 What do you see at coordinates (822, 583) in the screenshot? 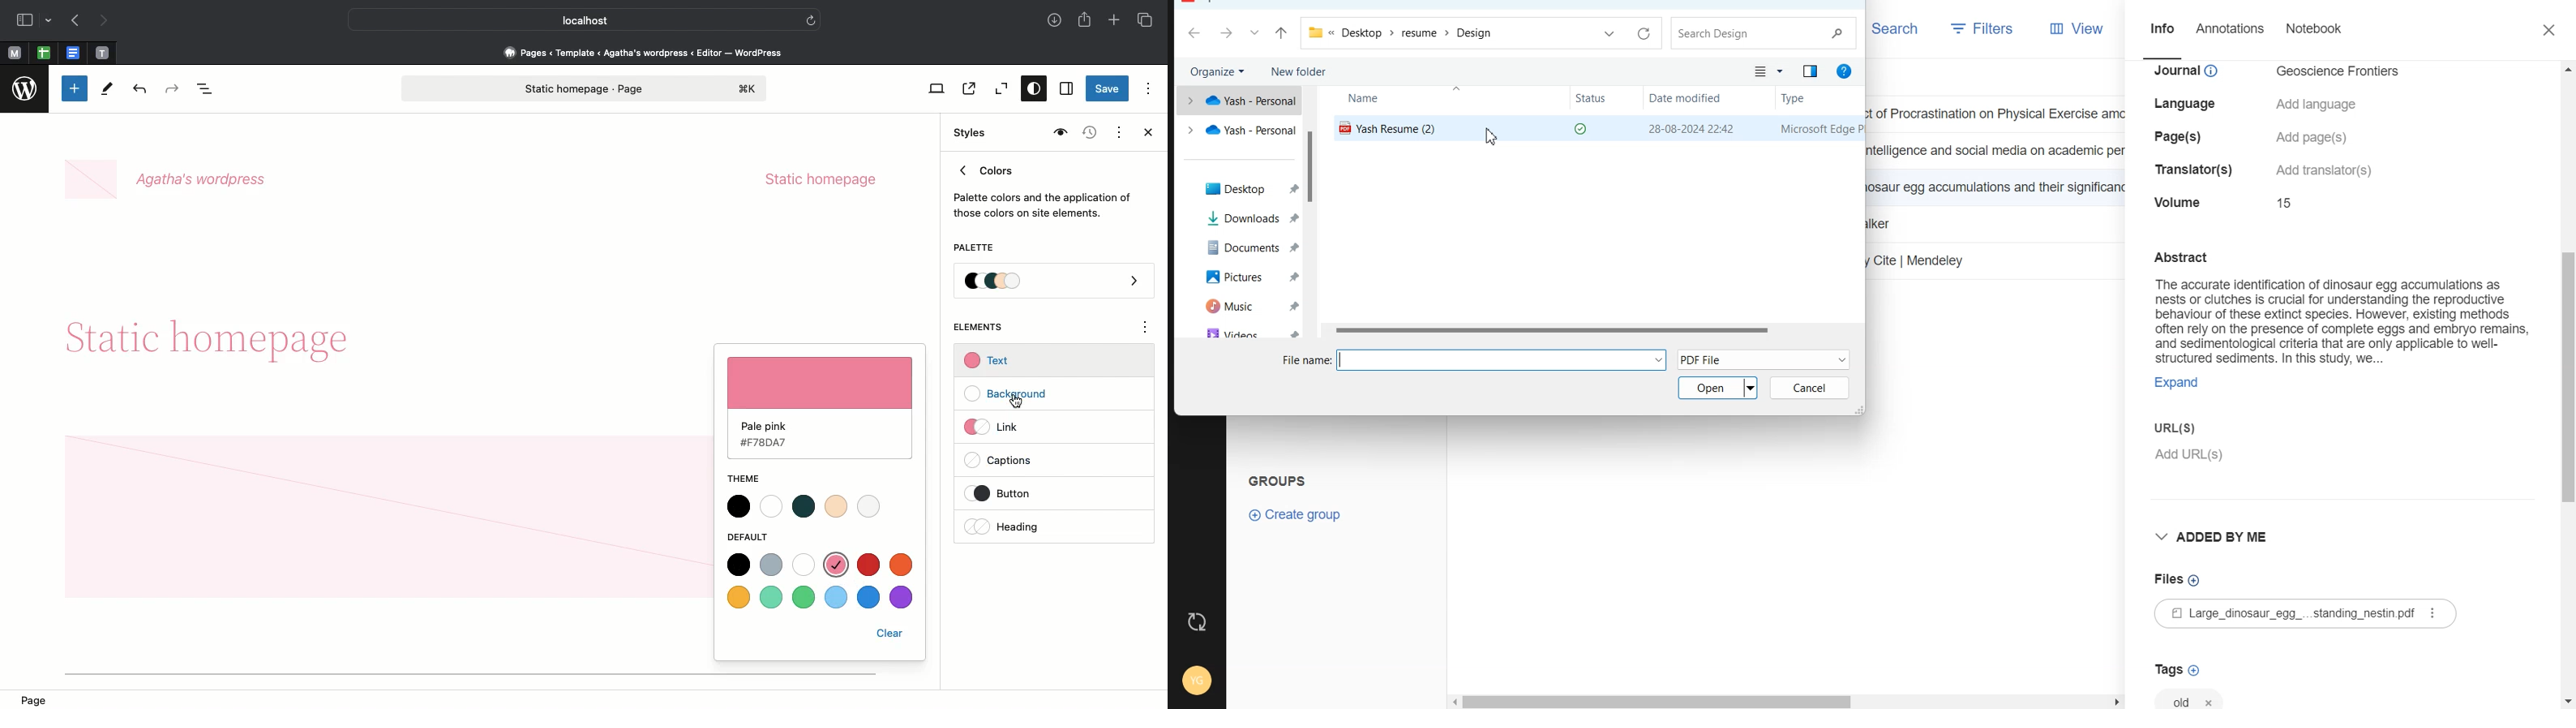
I see `Default colors` at bounding box center [822, 583].